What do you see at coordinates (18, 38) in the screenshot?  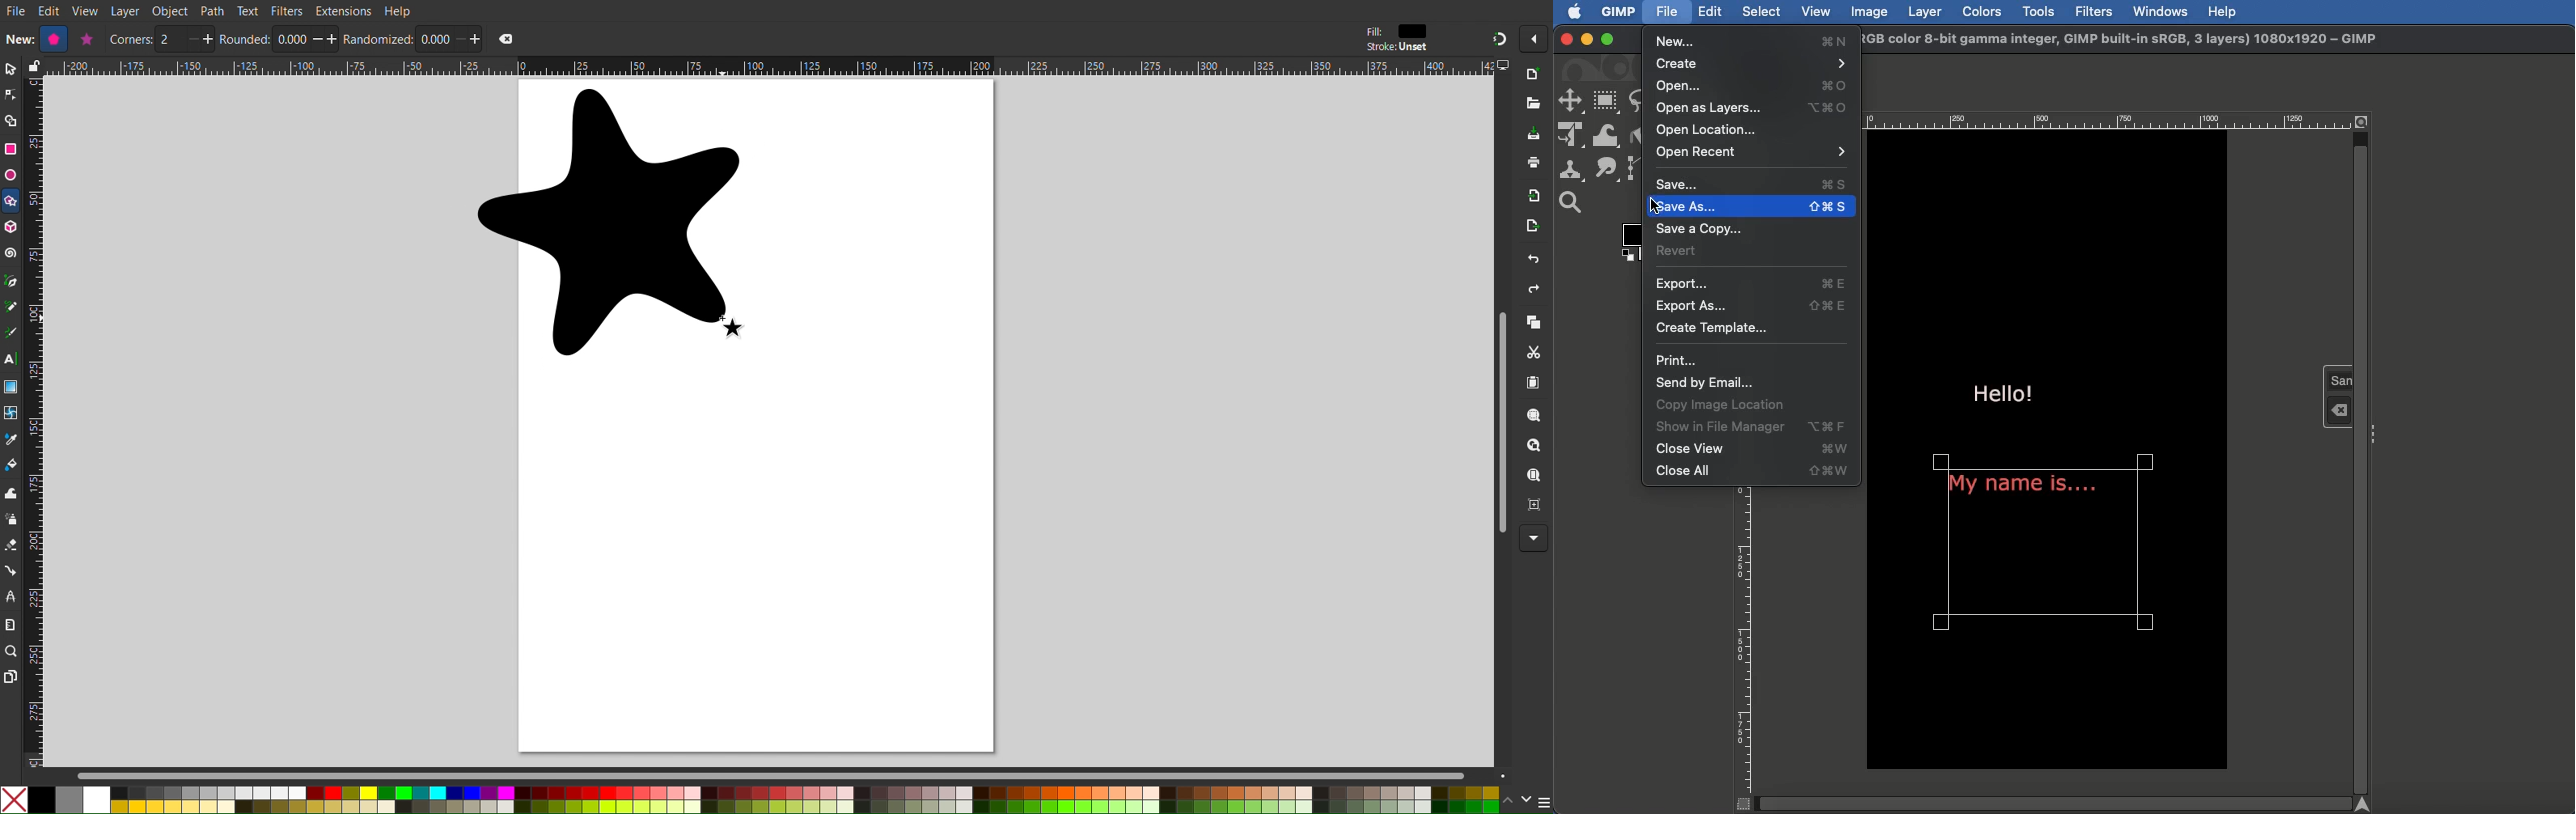 I see `New` at bounding box center [18, 38].